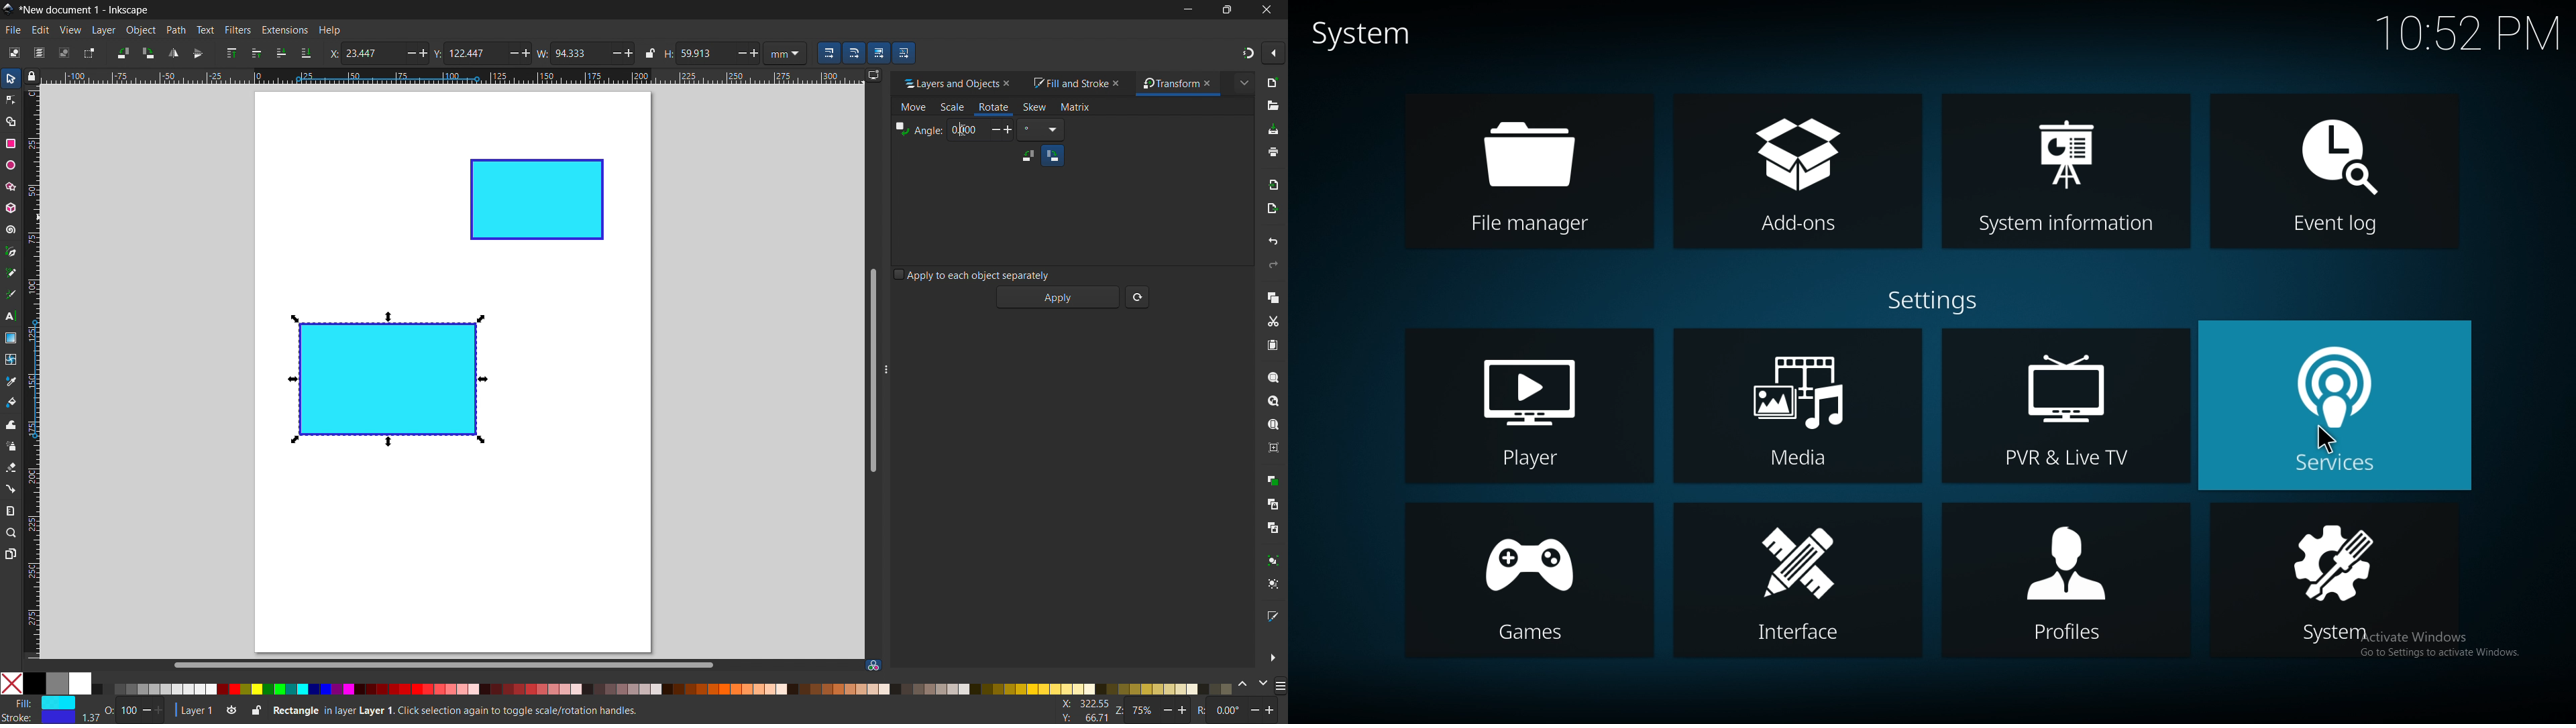 This screenshot has height=728, width=2576. What do you see at coordinates (441, 664) in the screenshot?
I see `horizontal scrollbar` at bounding box center [441, 664].